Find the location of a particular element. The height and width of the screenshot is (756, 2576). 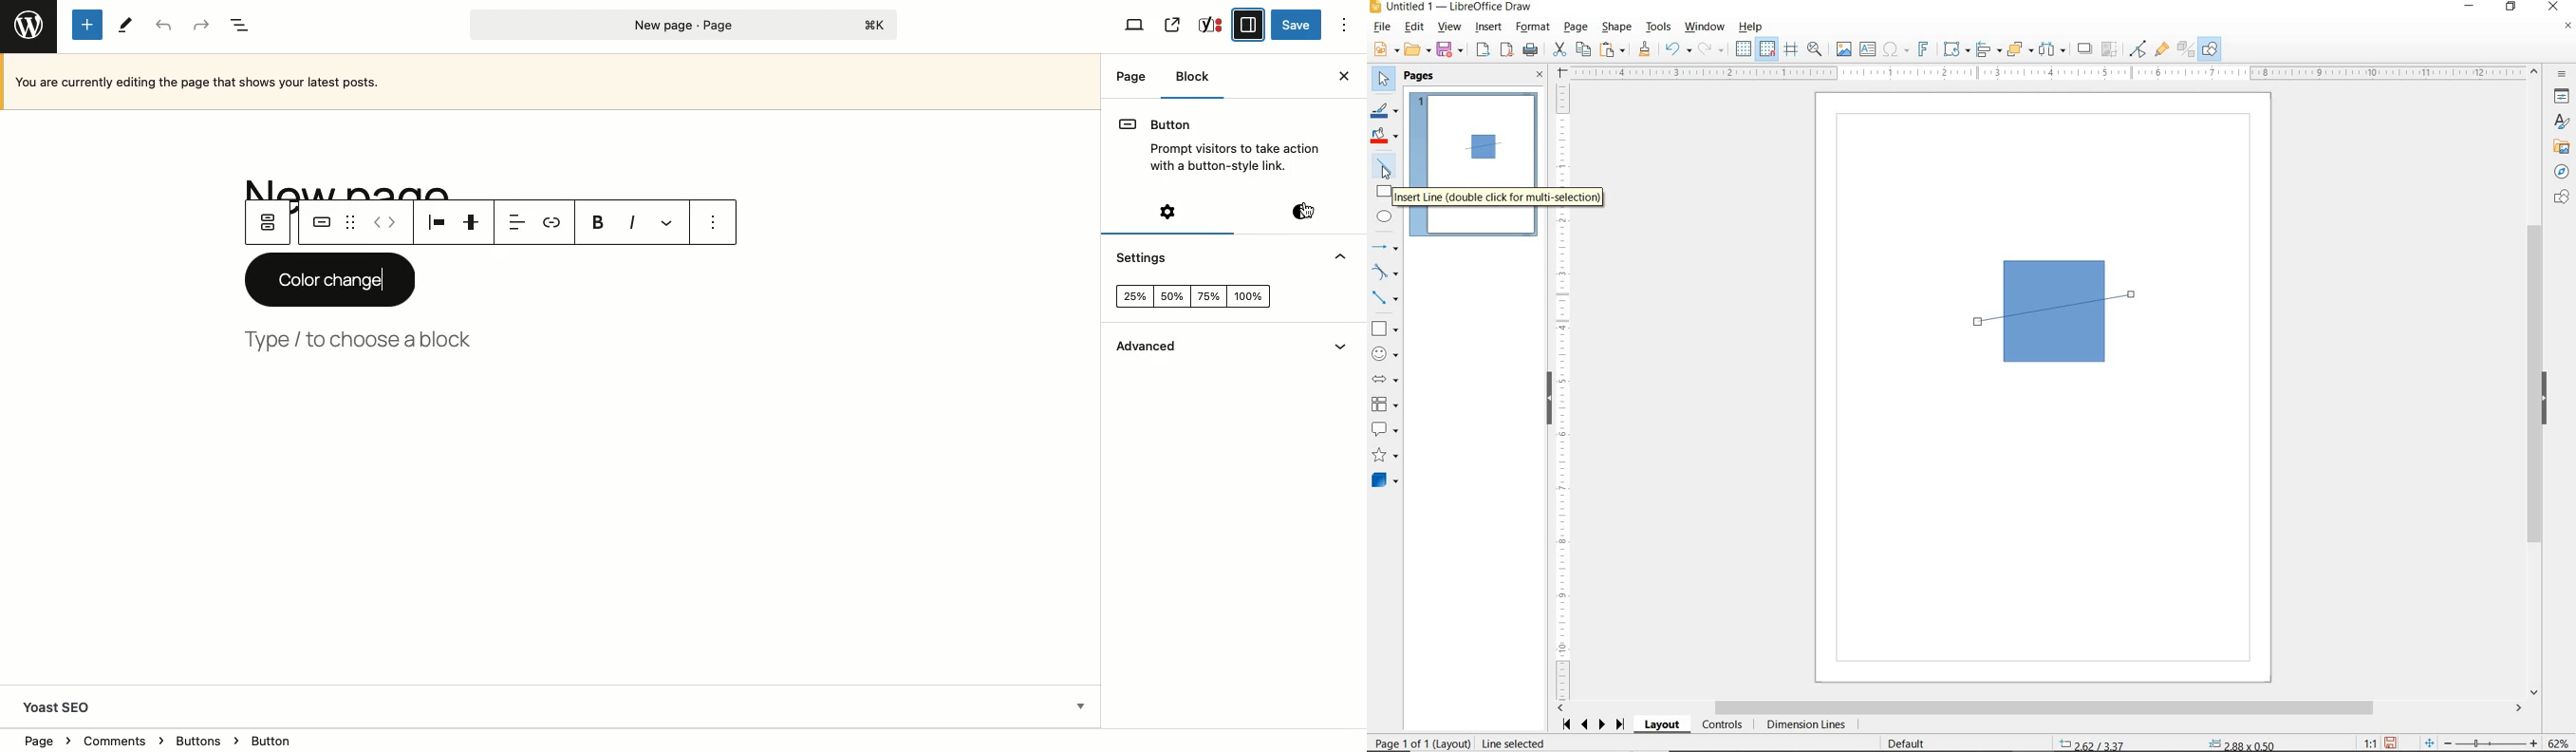

COPY is located at coordinates (1583, 50).